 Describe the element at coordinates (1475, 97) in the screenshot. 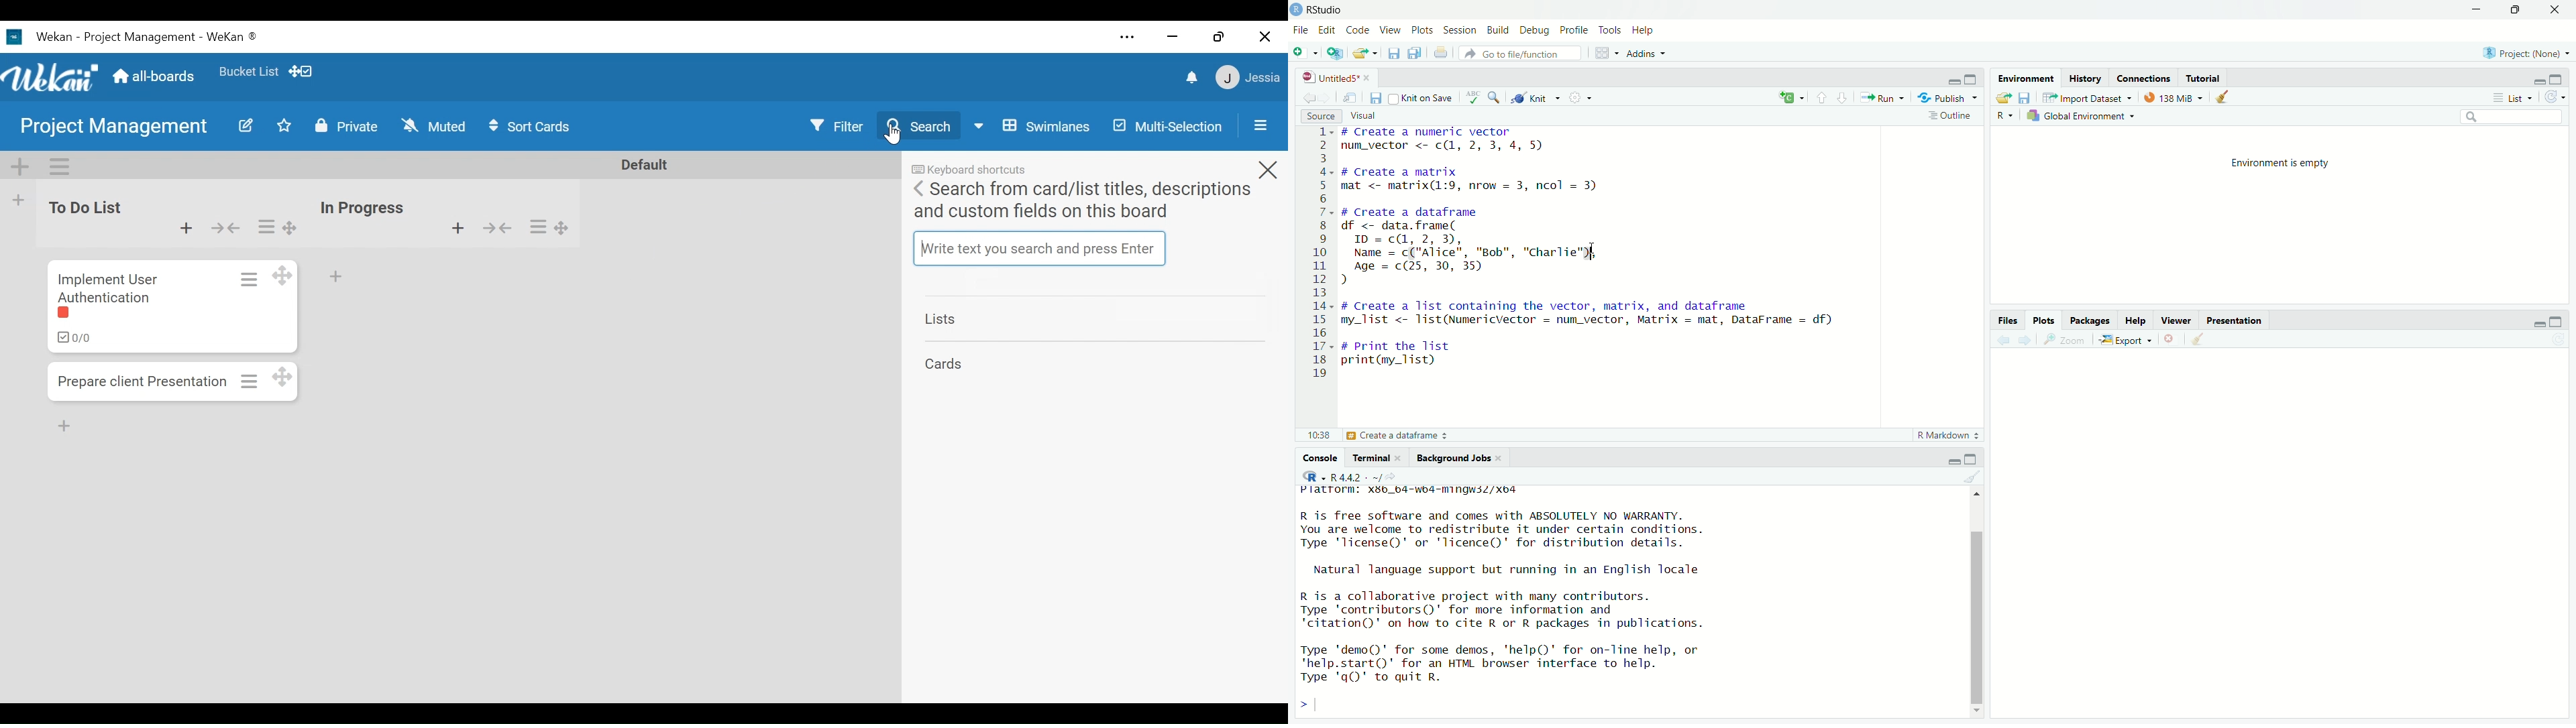

I see `abc` at that location.